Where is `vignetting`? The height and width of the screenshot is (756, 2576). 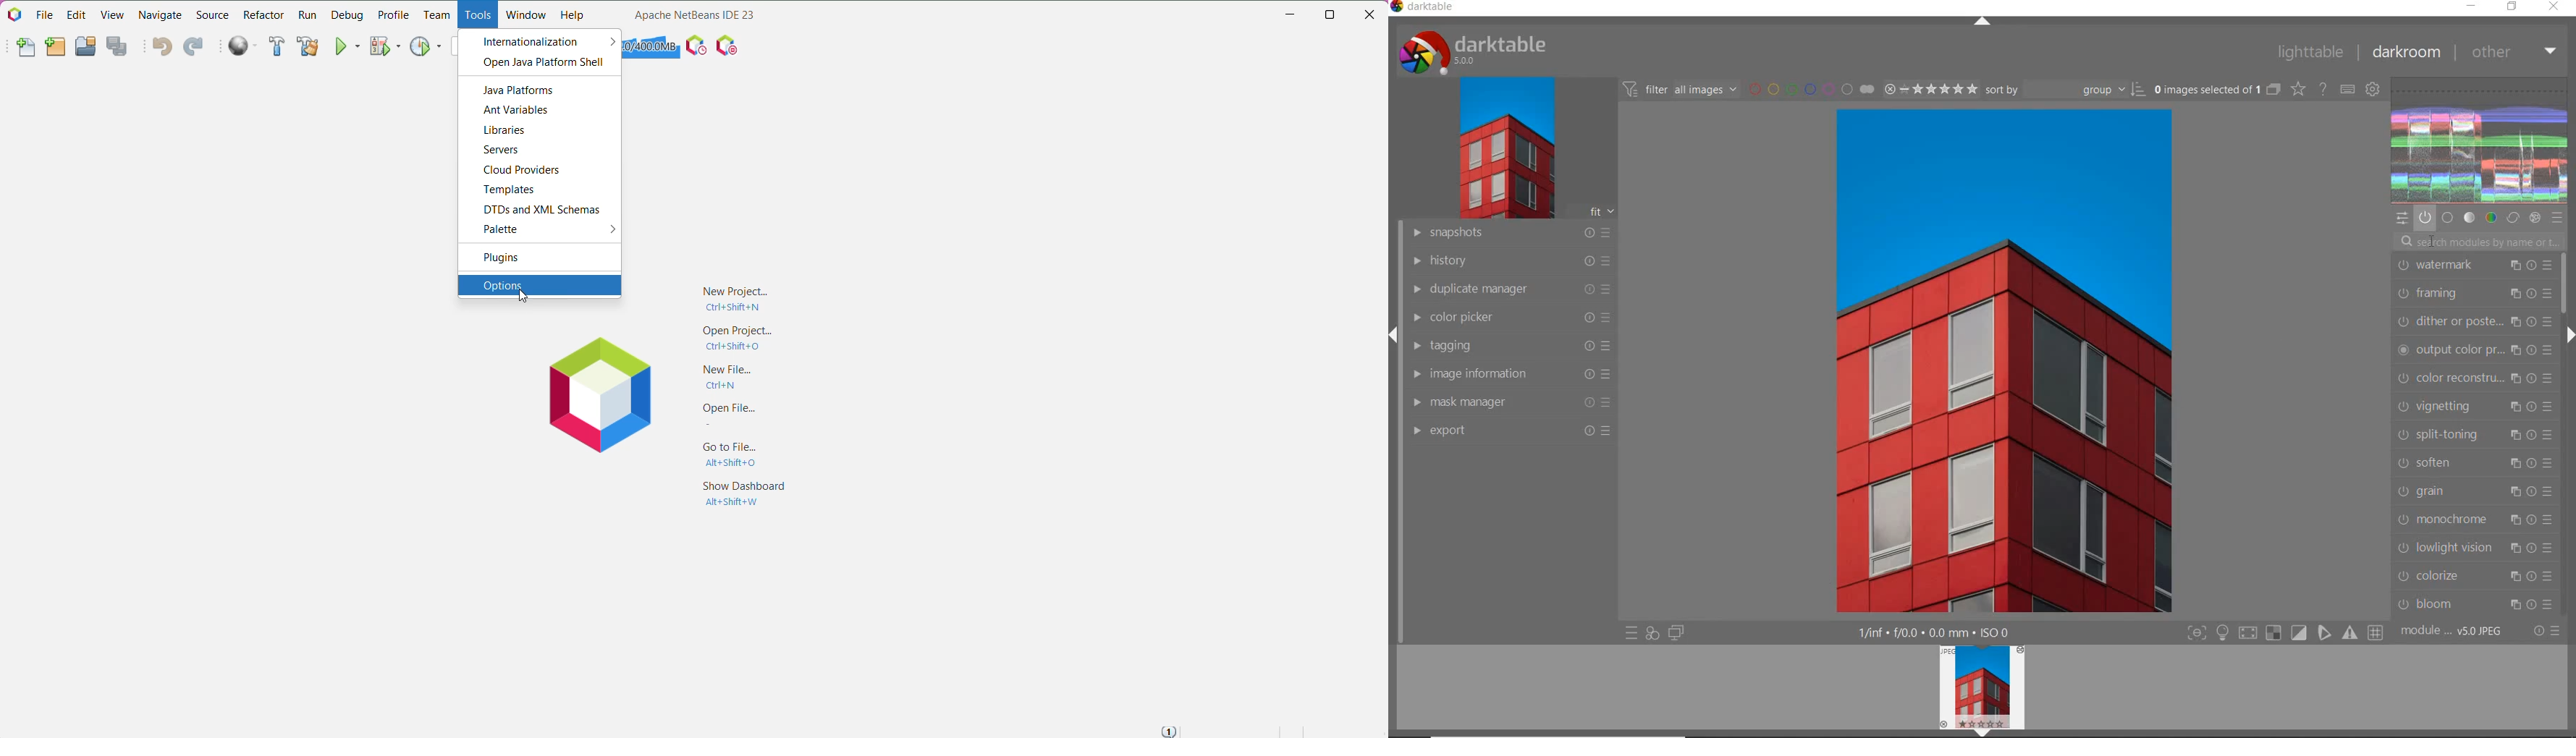
vignetting is located at coordinates (2474, 407).